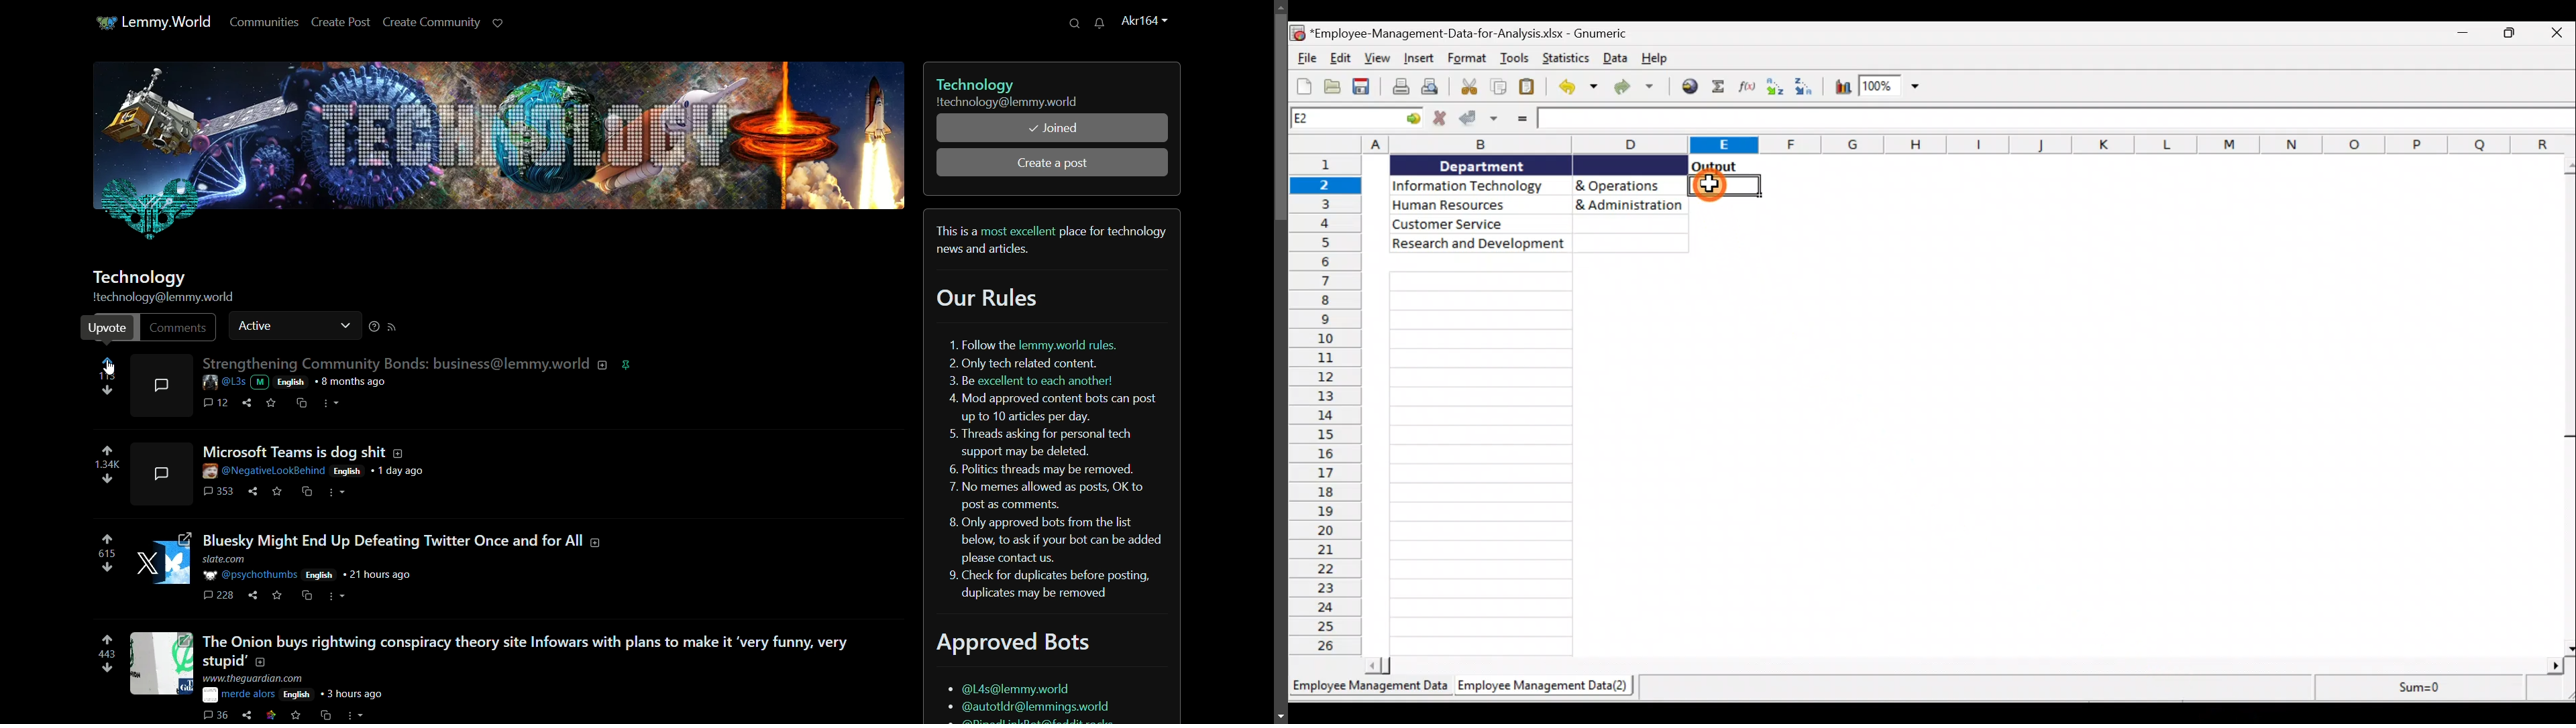 The height and width of the screenshot is (728, 2576). I want to click on Sum into current cell, so click(1718, 85).